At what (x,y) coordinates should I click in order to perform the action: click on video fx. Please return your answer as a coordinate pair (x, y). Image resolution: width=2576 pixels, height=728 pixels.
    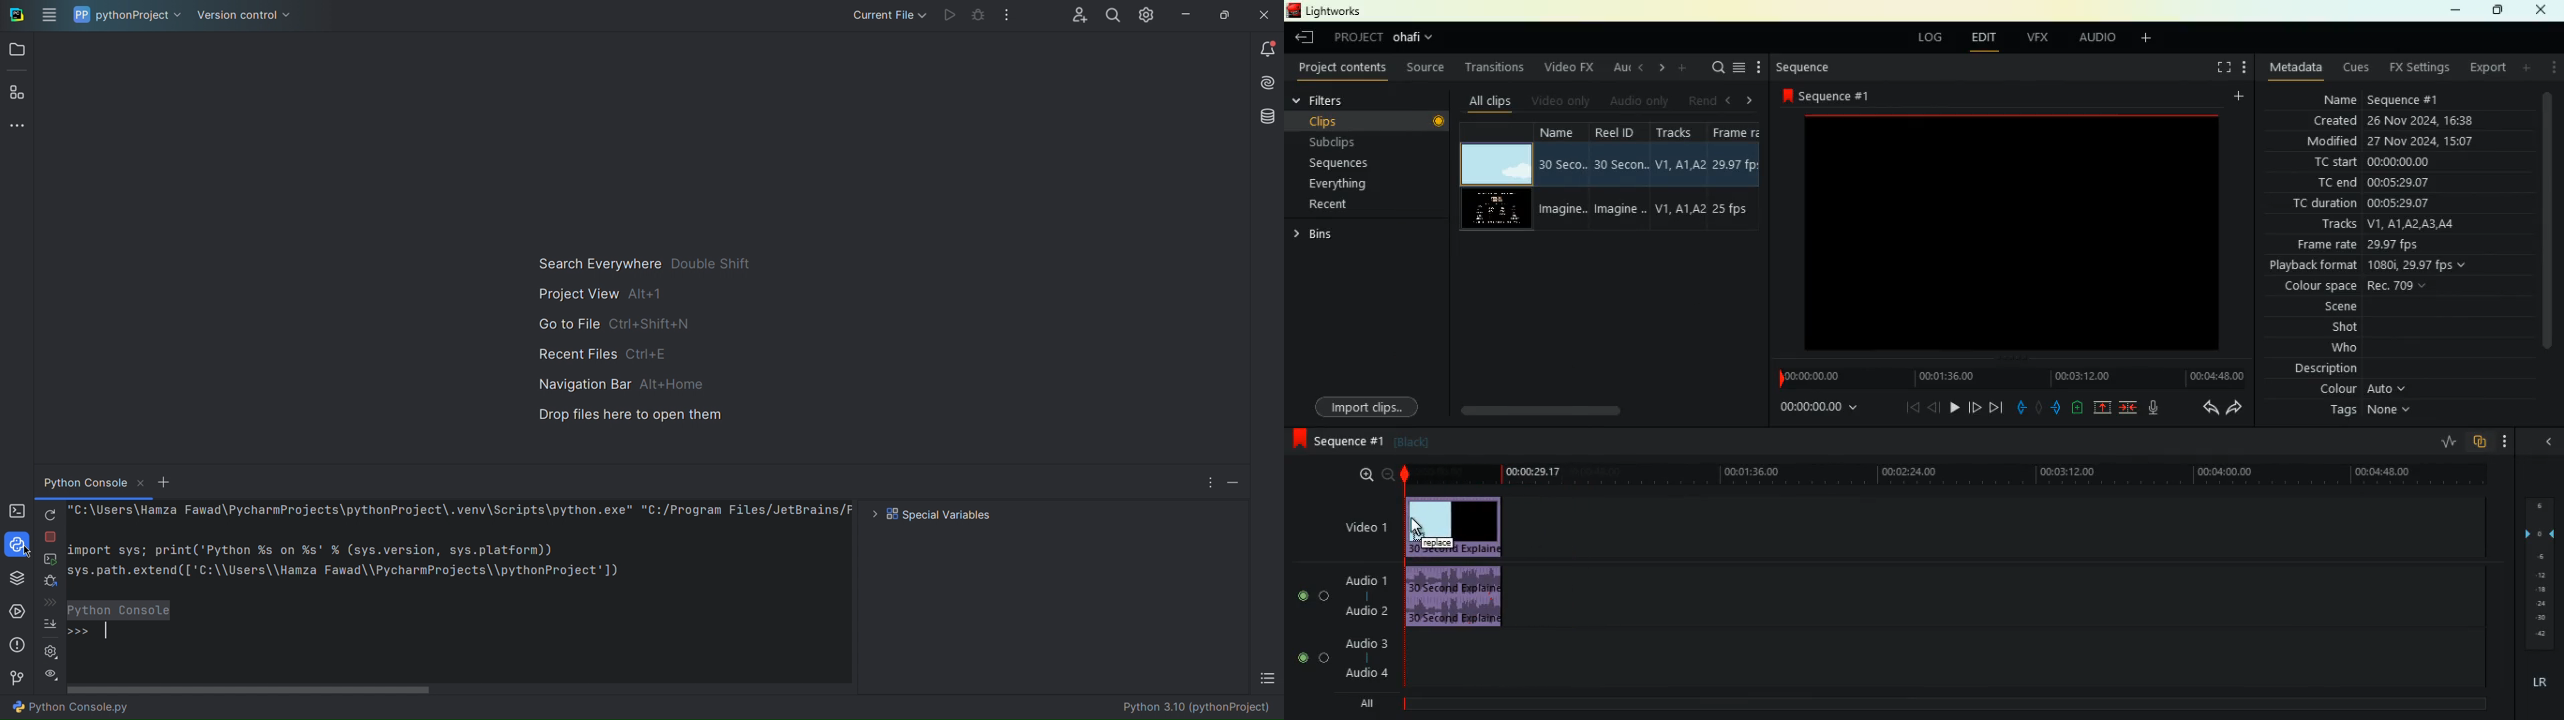
    Looking at the image, I should click on (1570, 67).